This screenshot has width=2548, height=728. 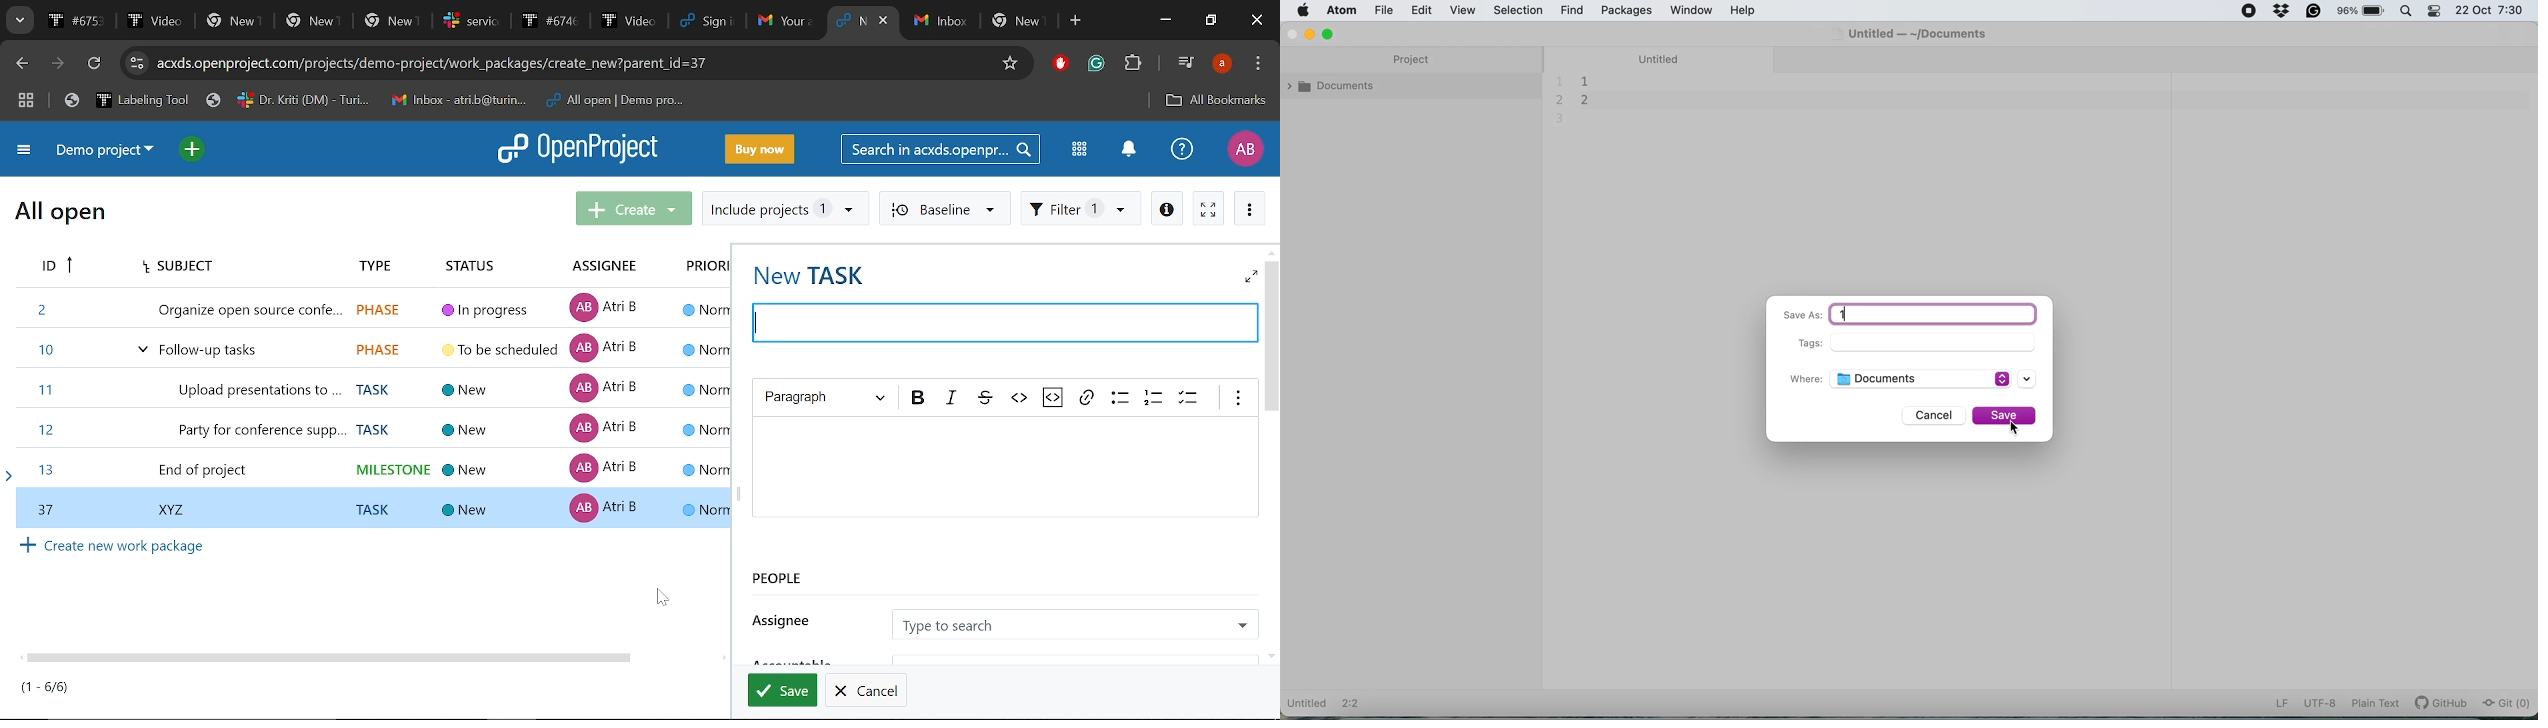 What do you see at coordinates (1573, 11) in the screenshot?
I see `find` at bounding box center [1573, 11].